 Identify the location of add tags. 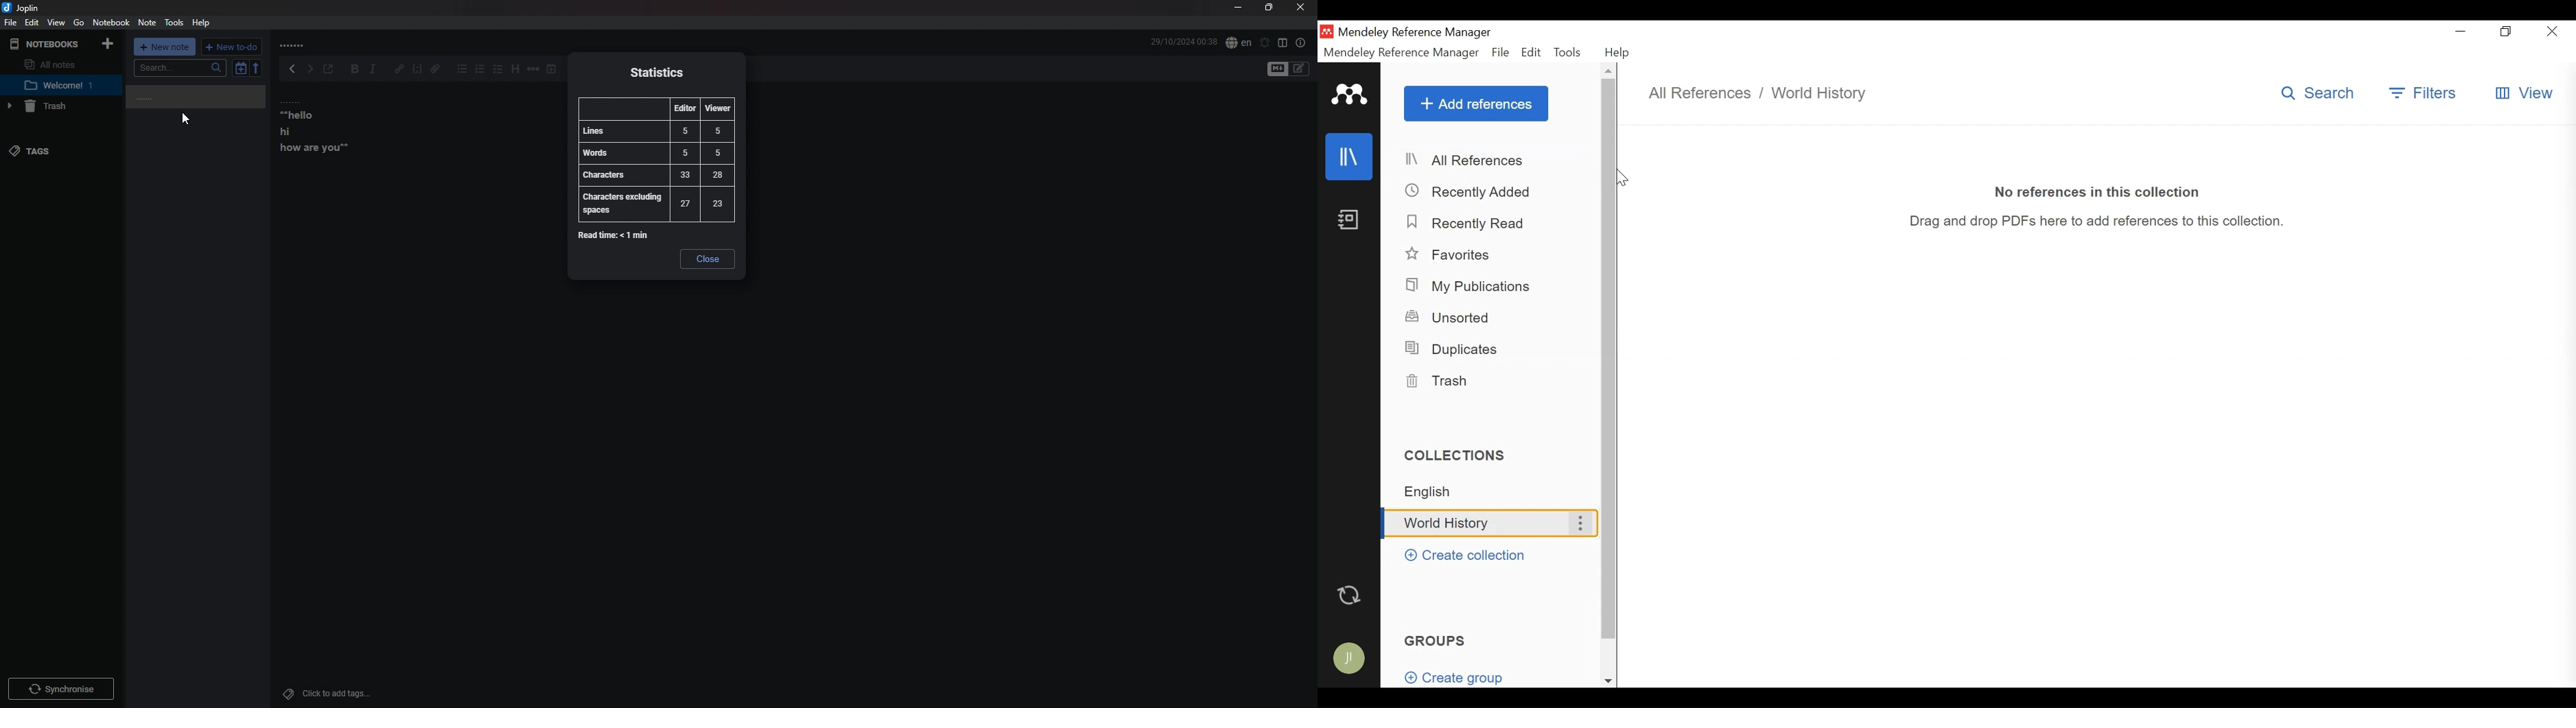
(330, 694).